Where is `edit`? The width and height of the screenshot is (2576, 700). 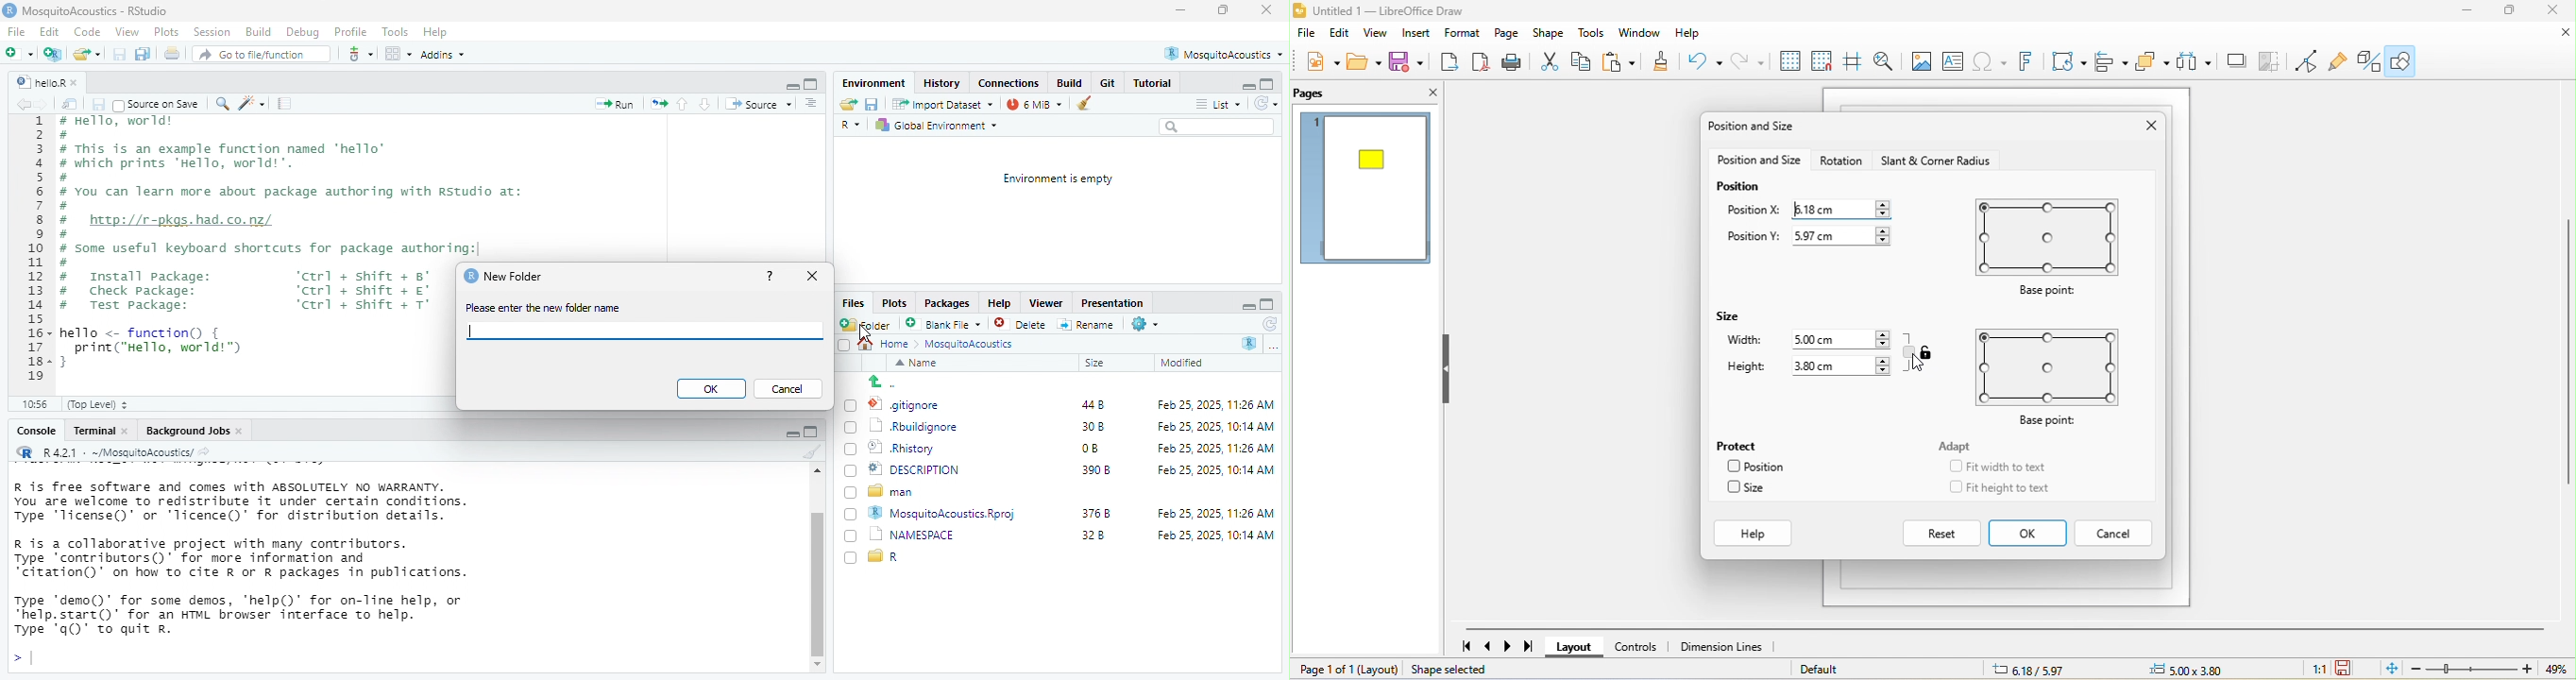
edit is located at coordinates (49, 33).